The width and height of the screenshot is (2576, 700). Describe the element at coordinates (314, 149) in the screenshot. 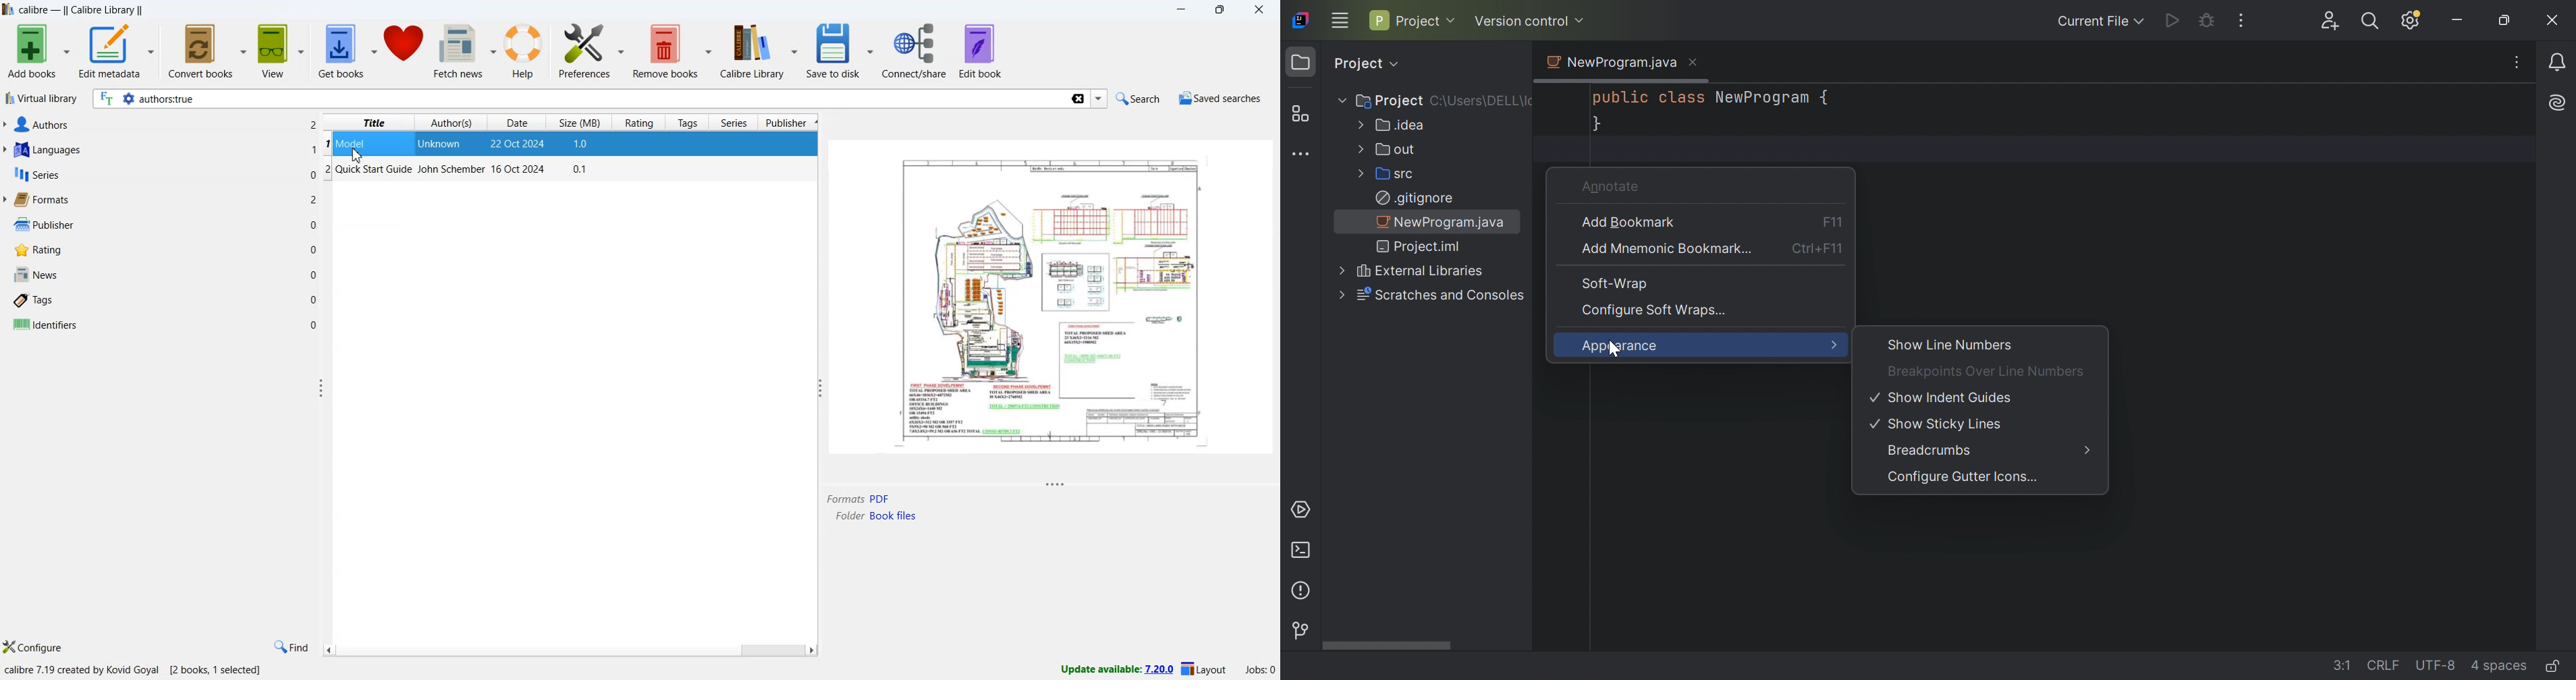

I see `1` at that location.